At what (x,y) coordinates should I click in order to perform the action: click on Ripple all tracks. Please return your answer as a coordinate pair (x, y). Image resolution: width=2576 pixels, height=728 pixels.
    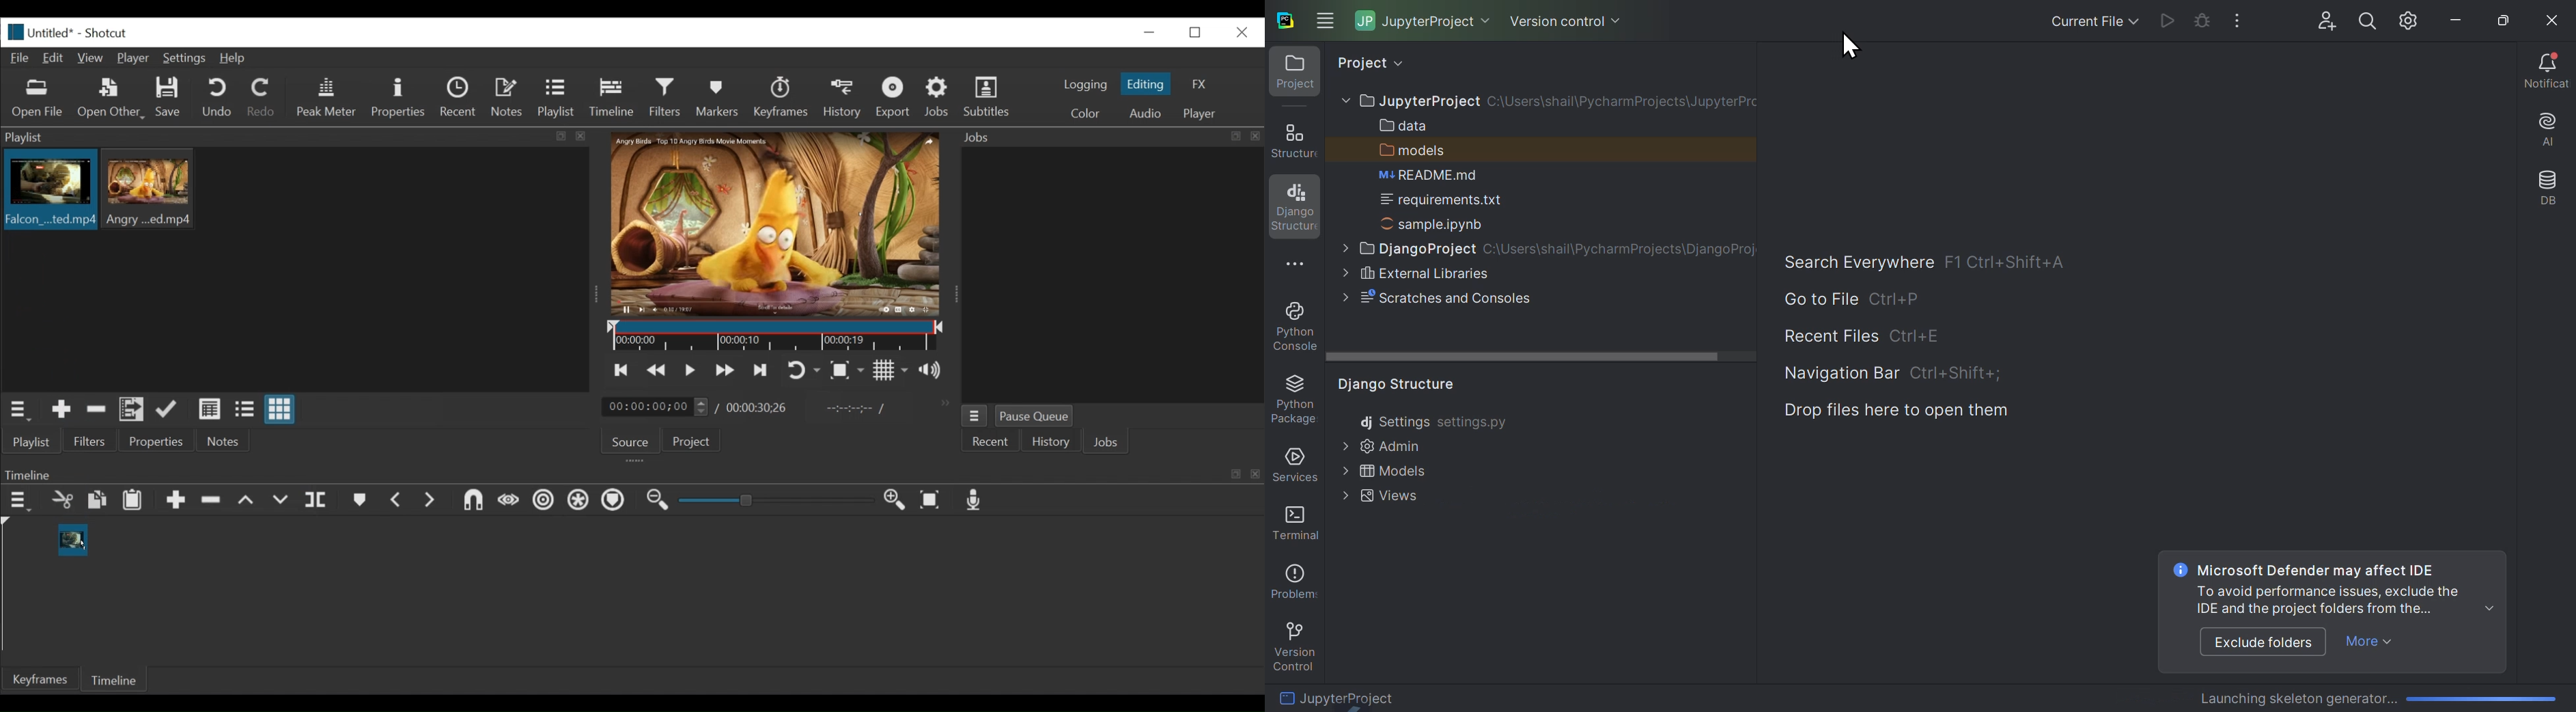
    Looking at the image, I should click on (578, 502).